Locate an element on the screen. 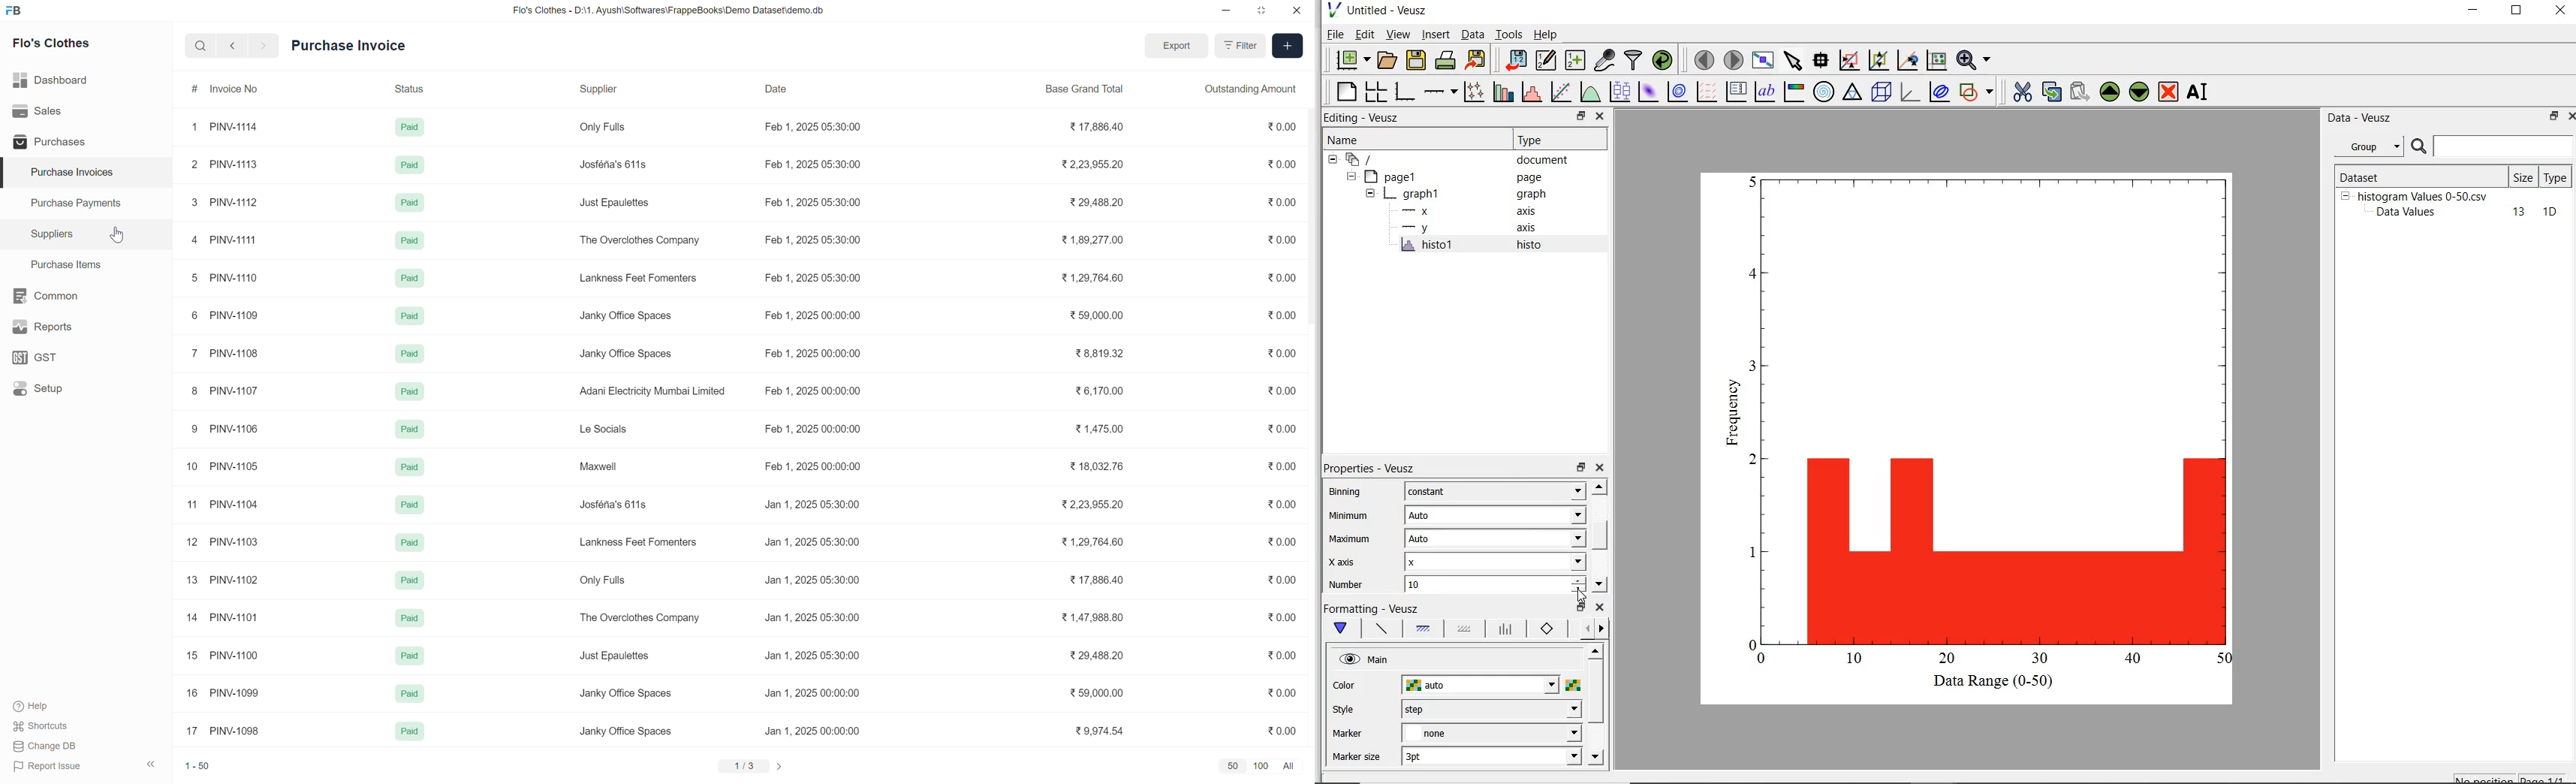 This screenshot has height=784, width=2576. Change DB is located at coordinates (47, 746).